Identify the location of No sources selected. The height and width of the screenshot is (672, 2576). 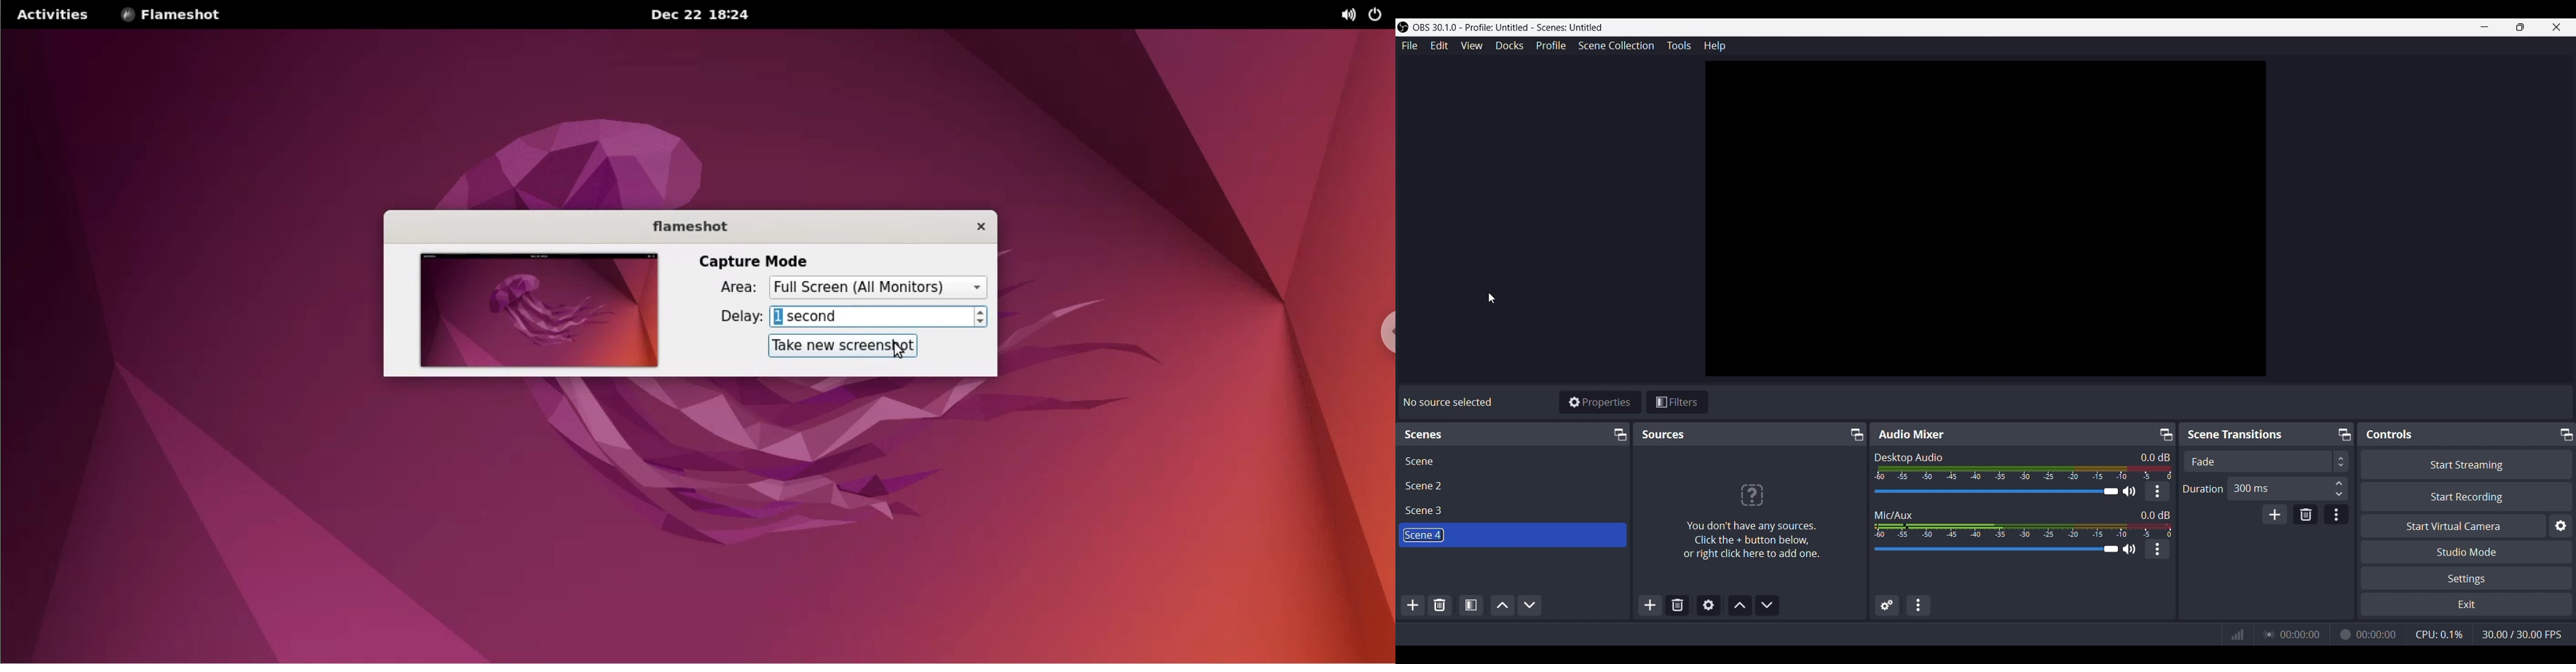
(1446, 402).